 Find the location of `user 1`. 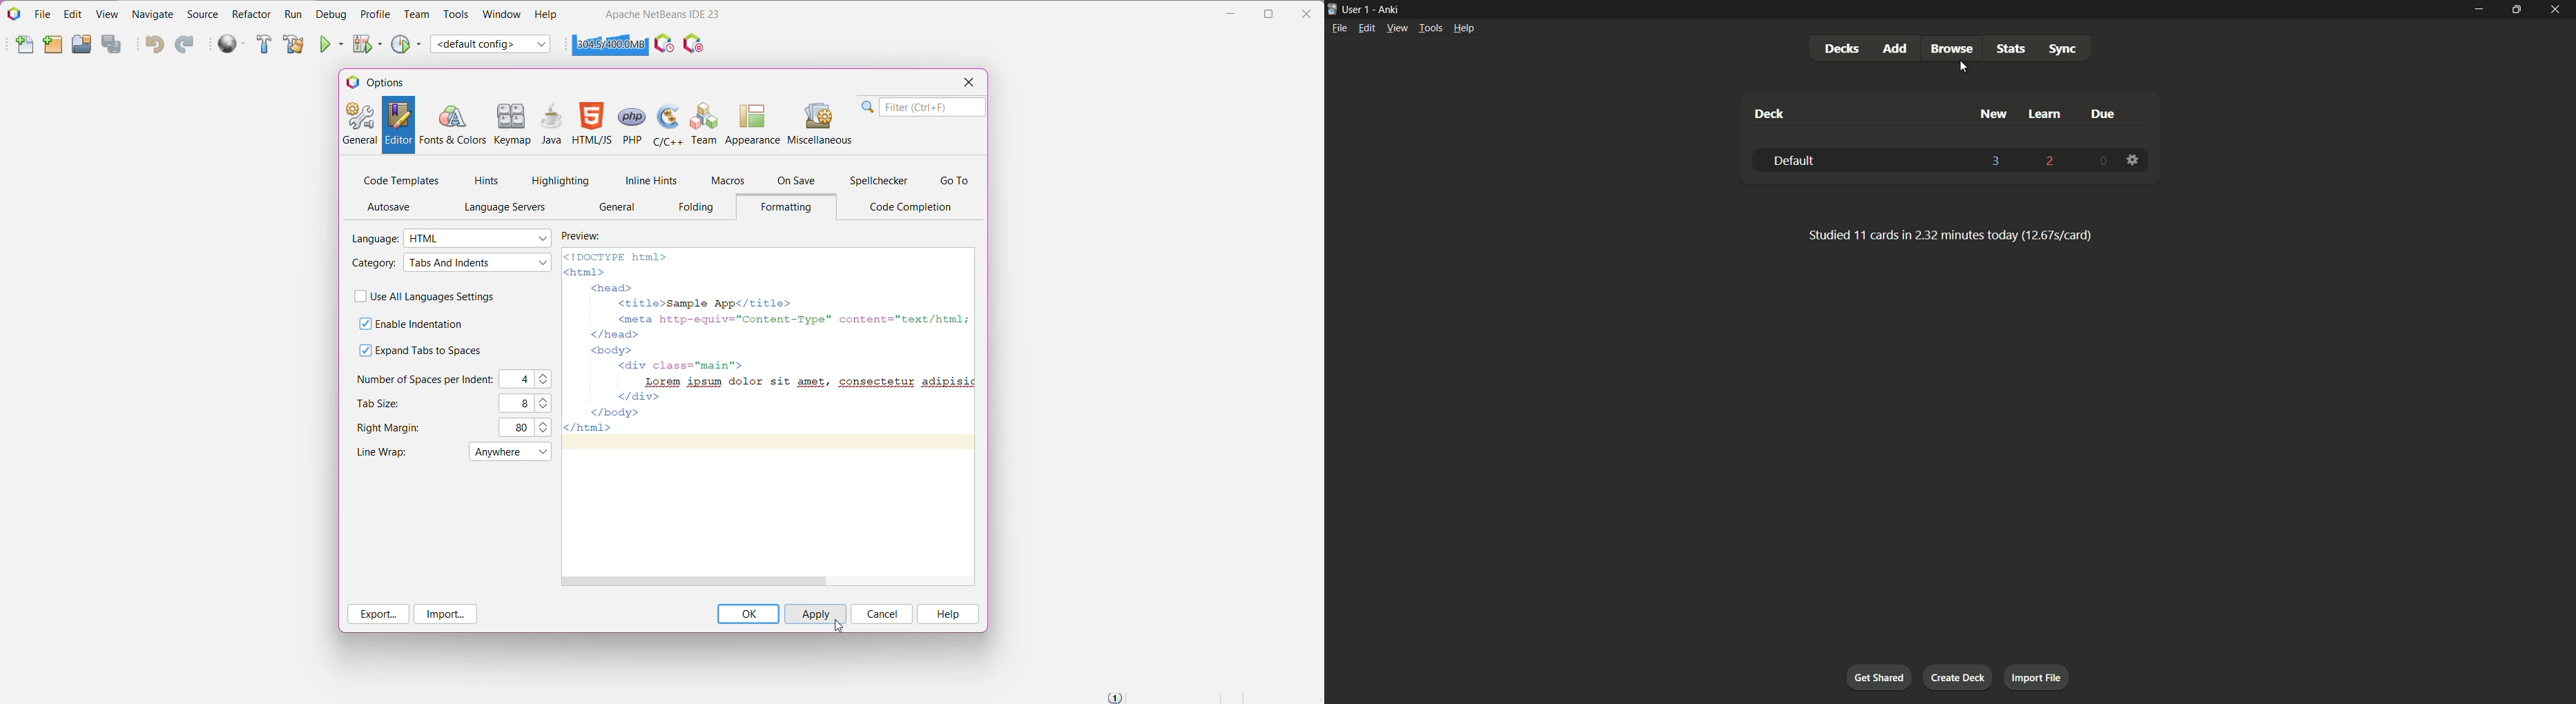

user 1 is located at coordinates (1357, 9).